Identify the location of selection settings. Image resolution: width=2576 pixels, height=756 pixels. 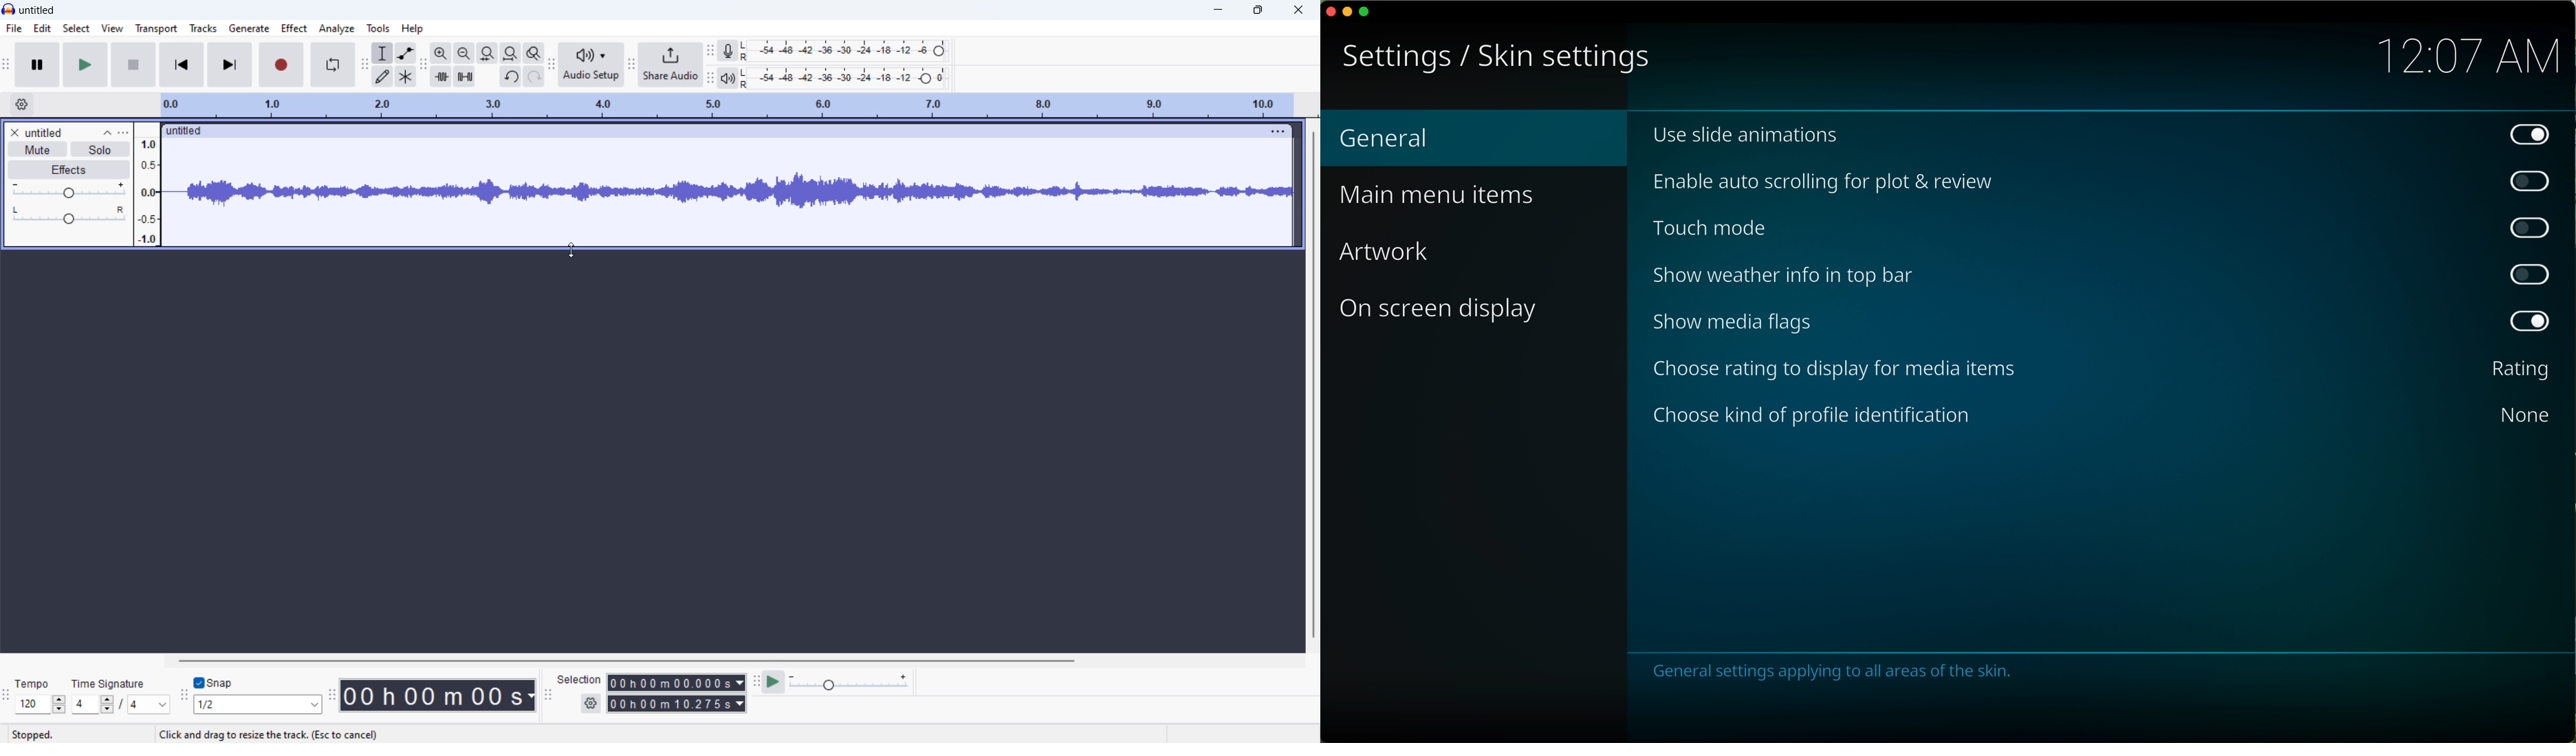
(591, 703).